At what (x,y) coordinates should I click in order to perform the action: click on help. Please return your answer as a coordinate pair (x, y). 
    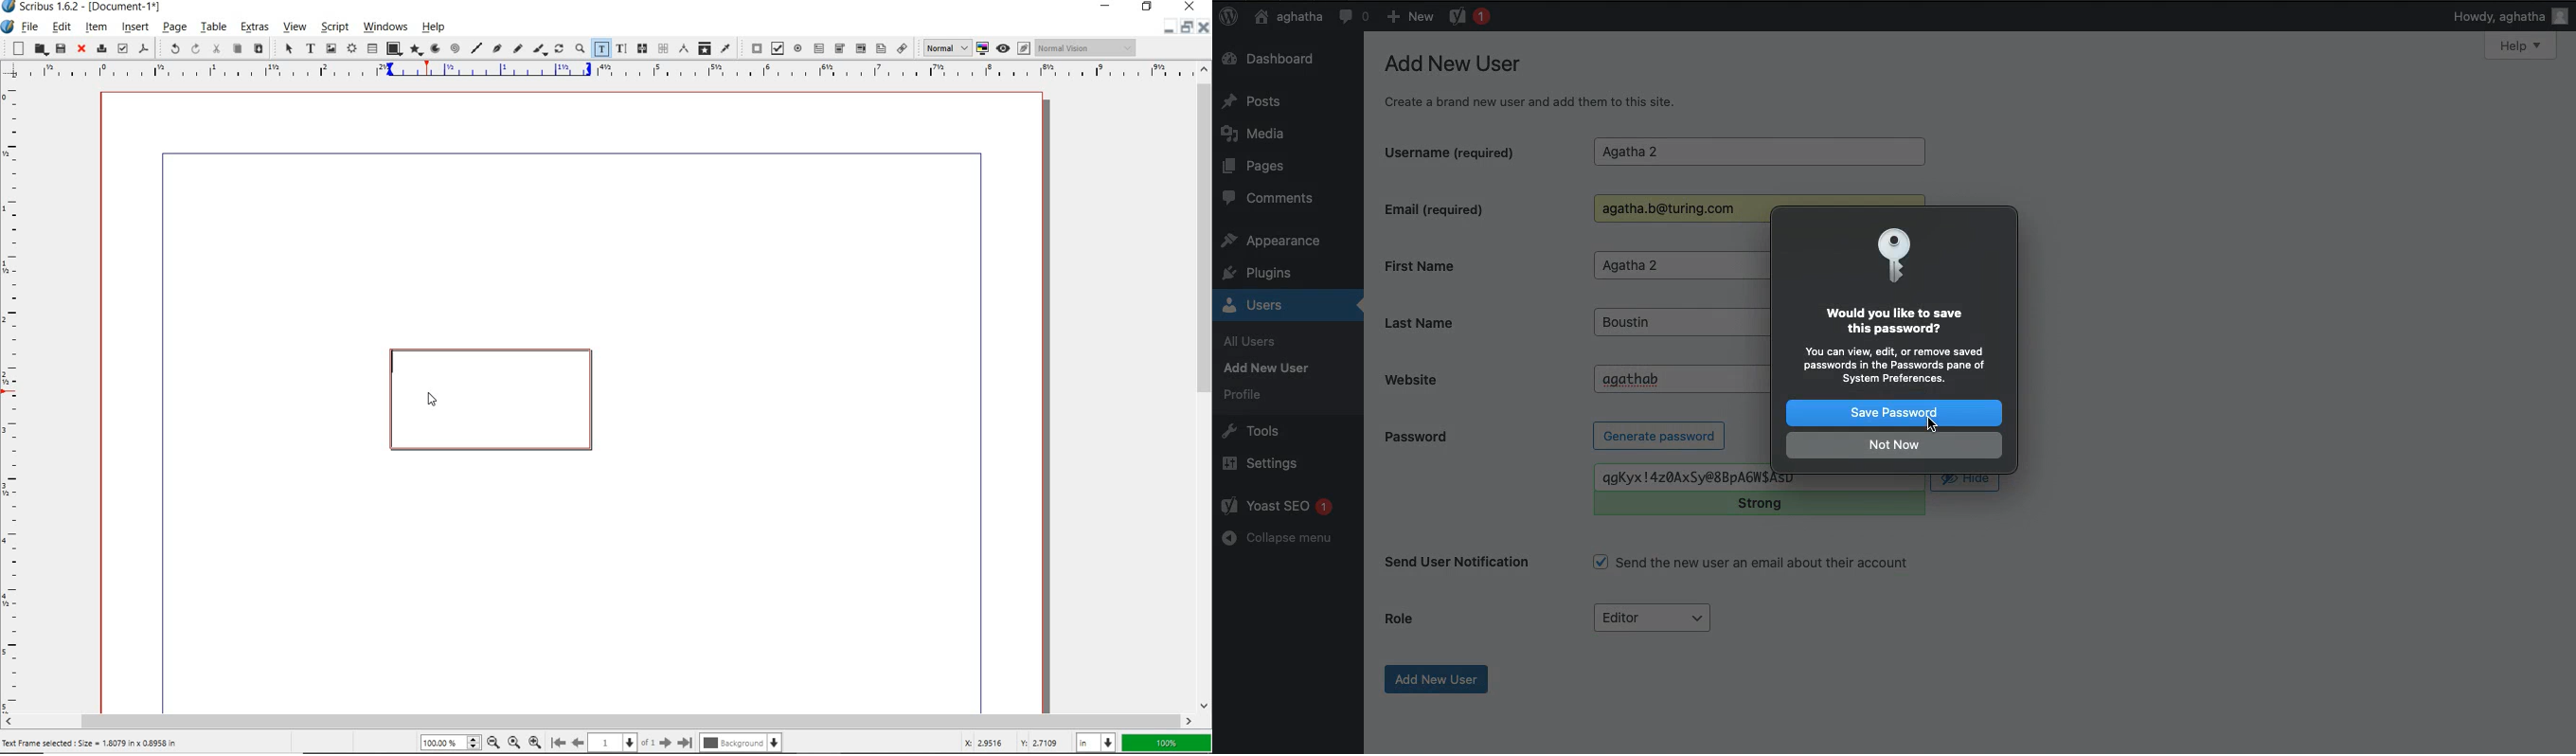
    Looking at the image, I should click on (433, 29).